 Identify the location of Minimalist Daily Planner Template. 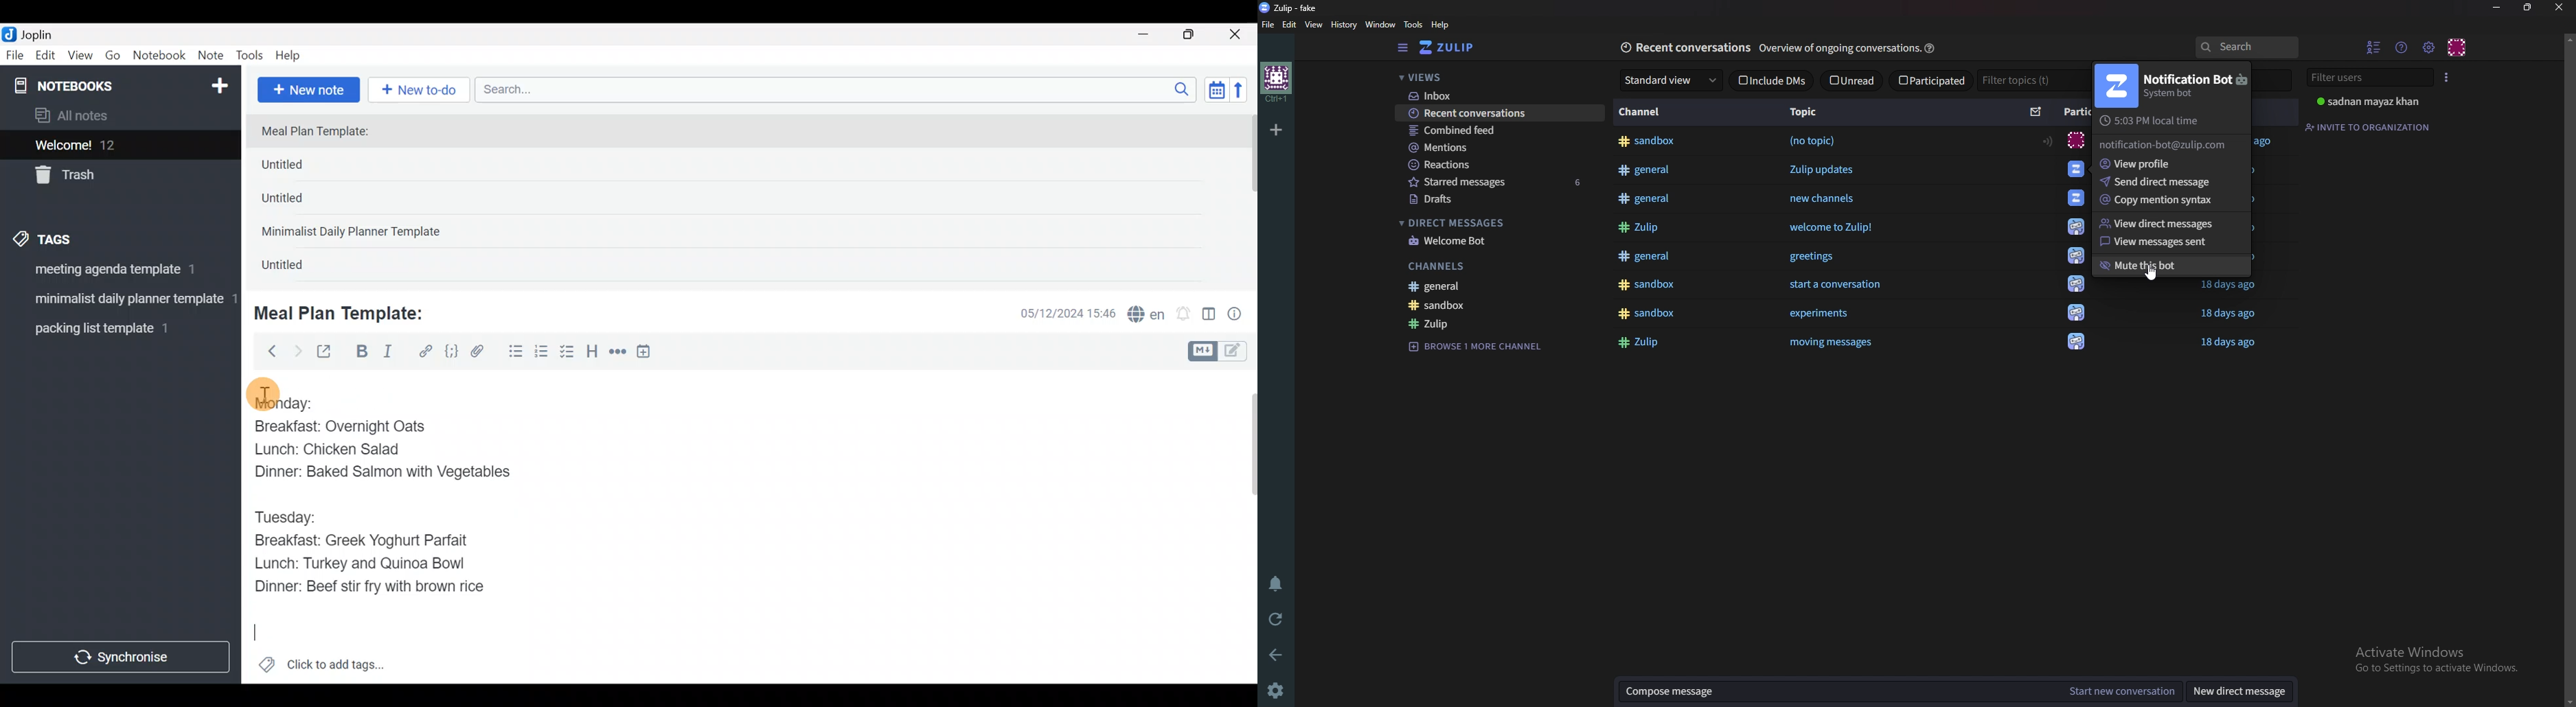
(355, 233).